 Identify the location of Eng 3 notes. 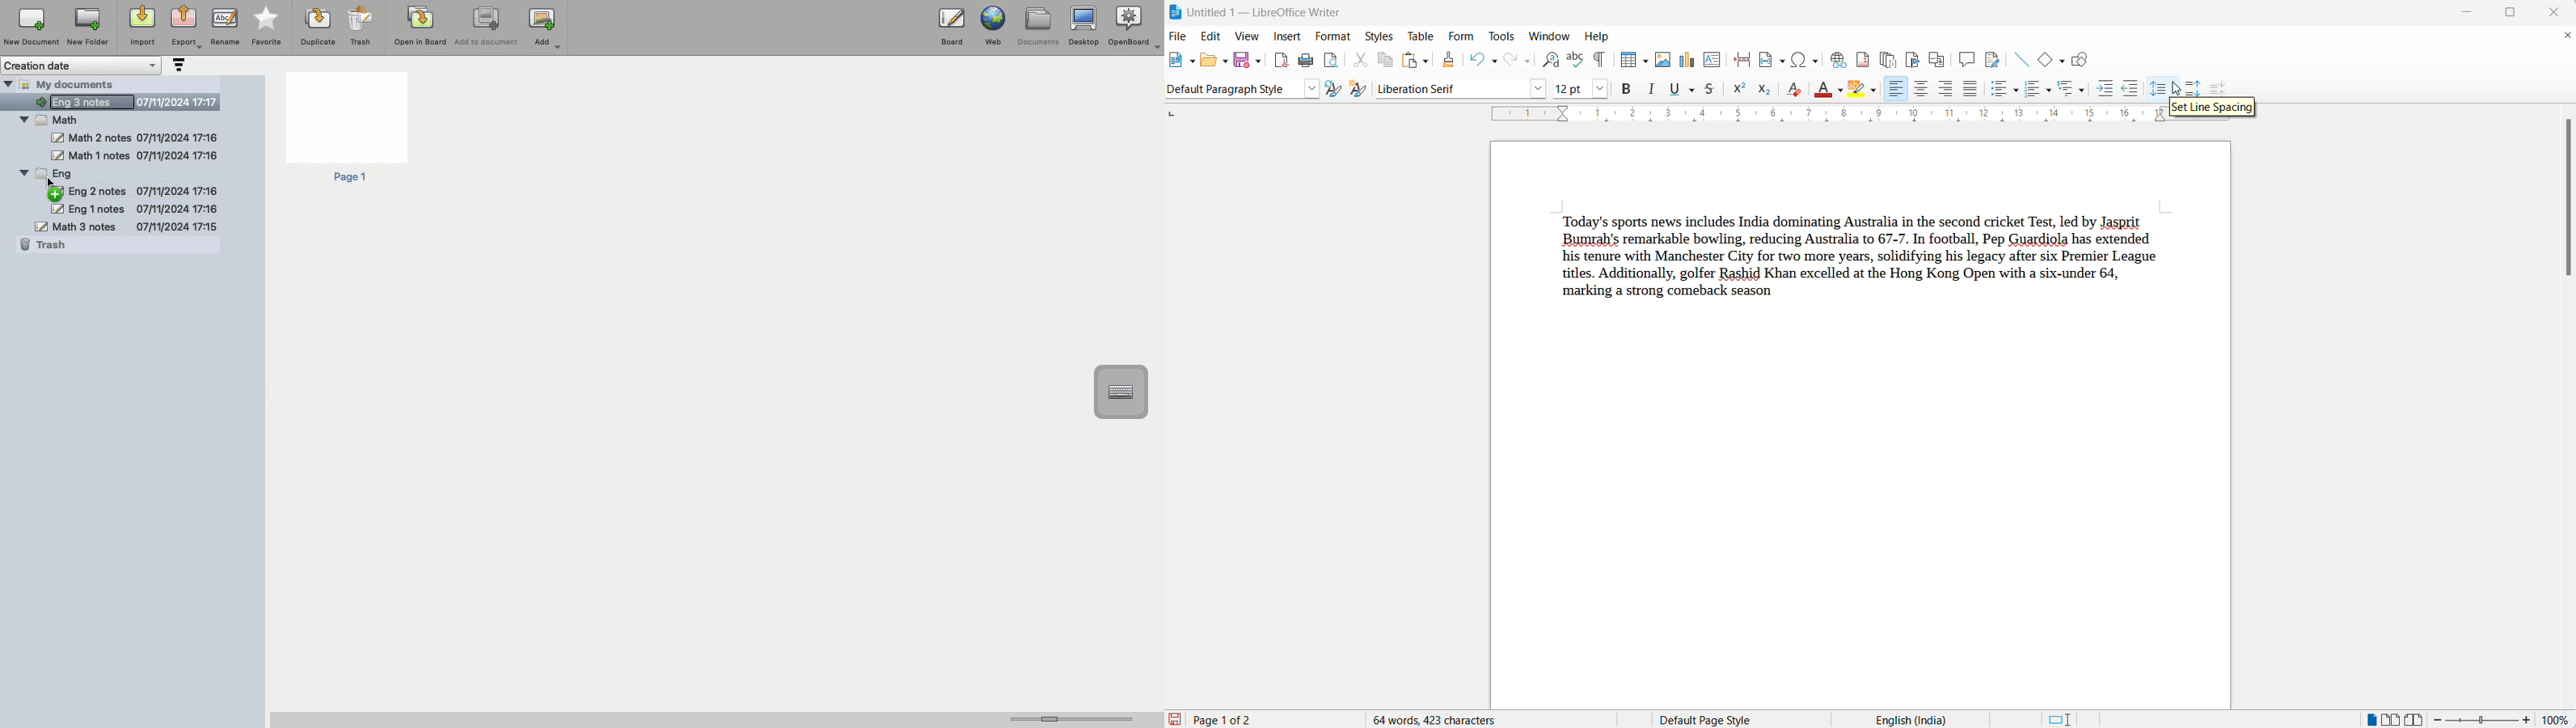
(125, 99).